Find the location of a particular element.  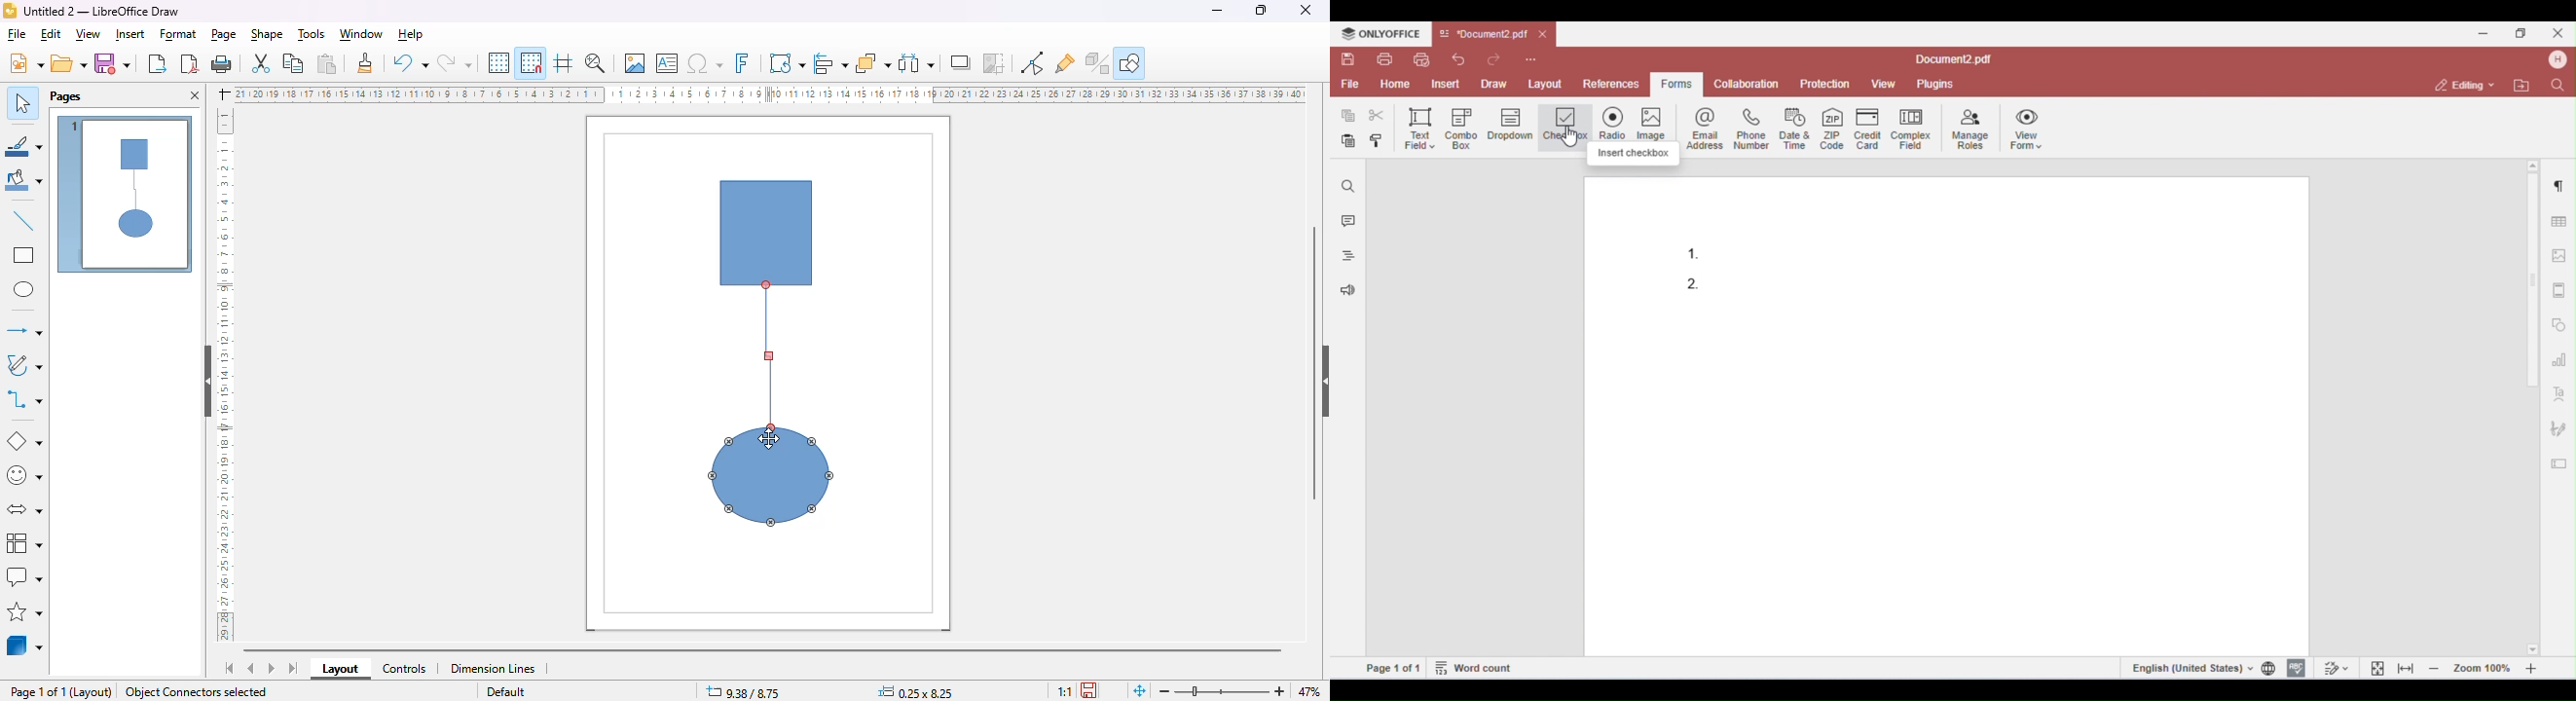

basic shapes is located at coordinates (25, 442).